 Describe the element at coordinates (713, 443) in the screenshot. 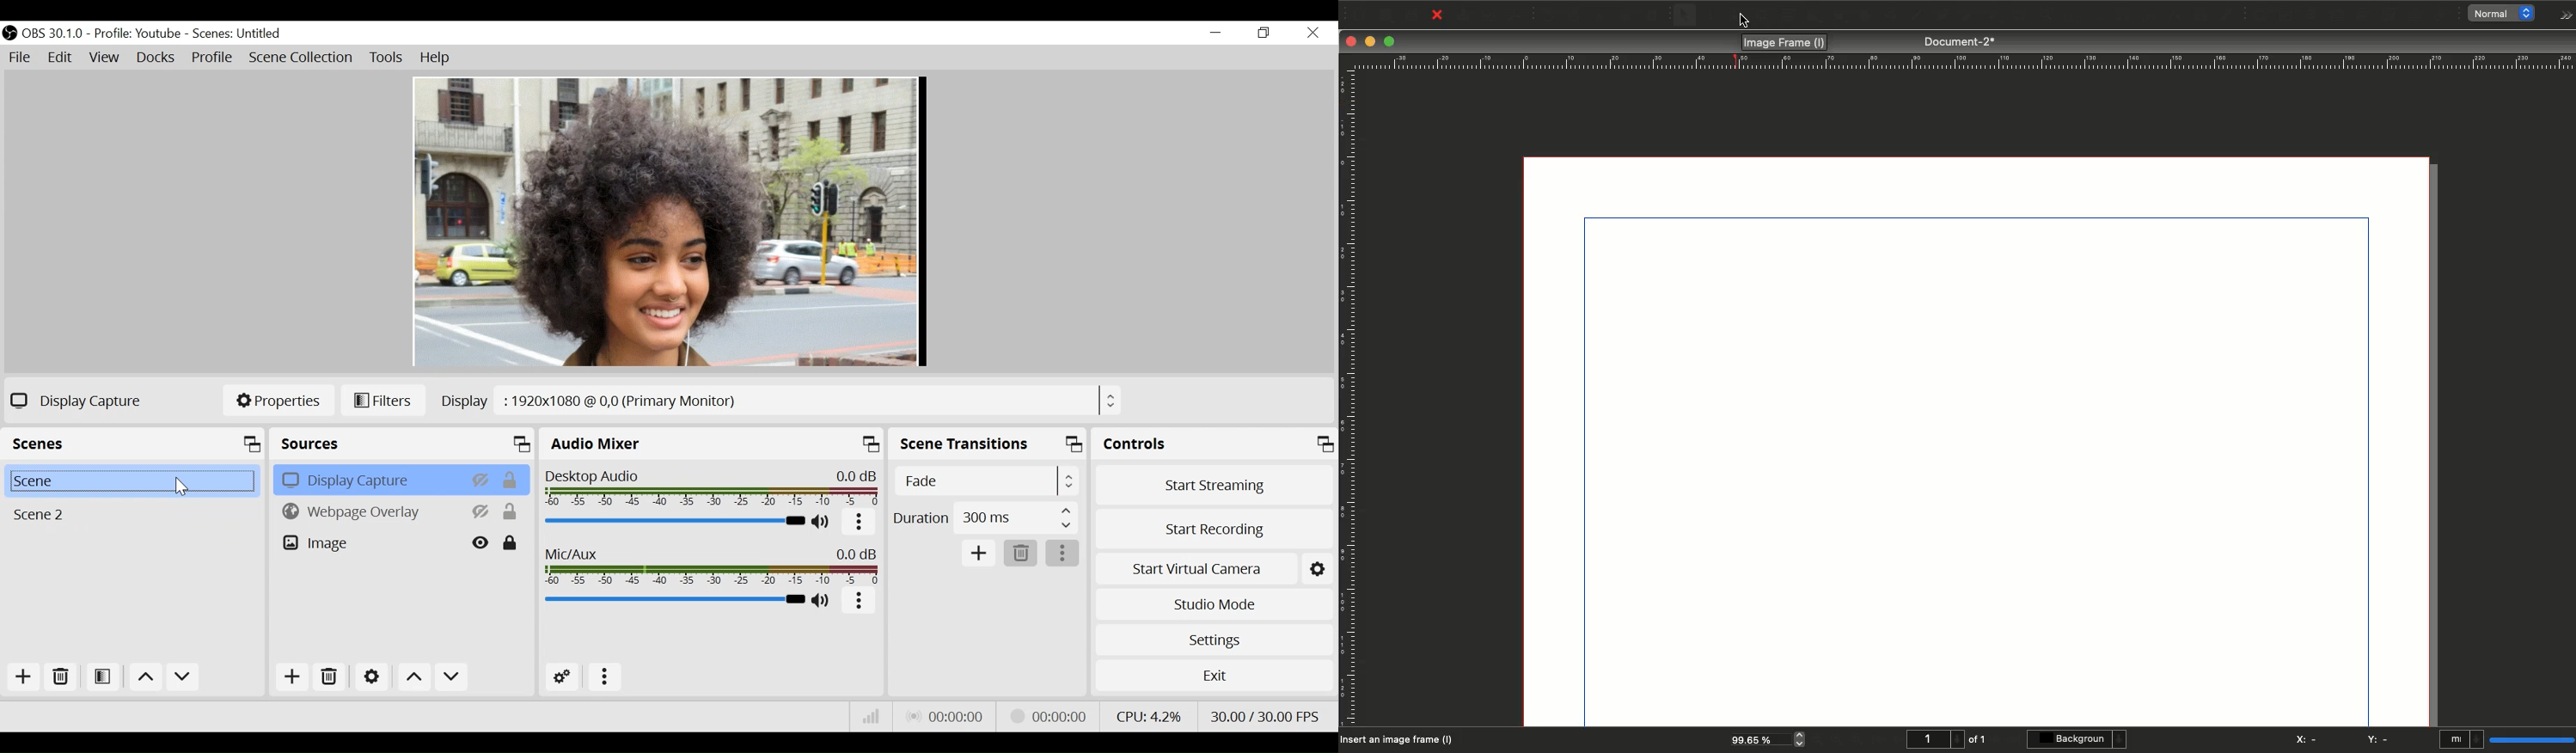

I see `Audio Mixer` at that location.